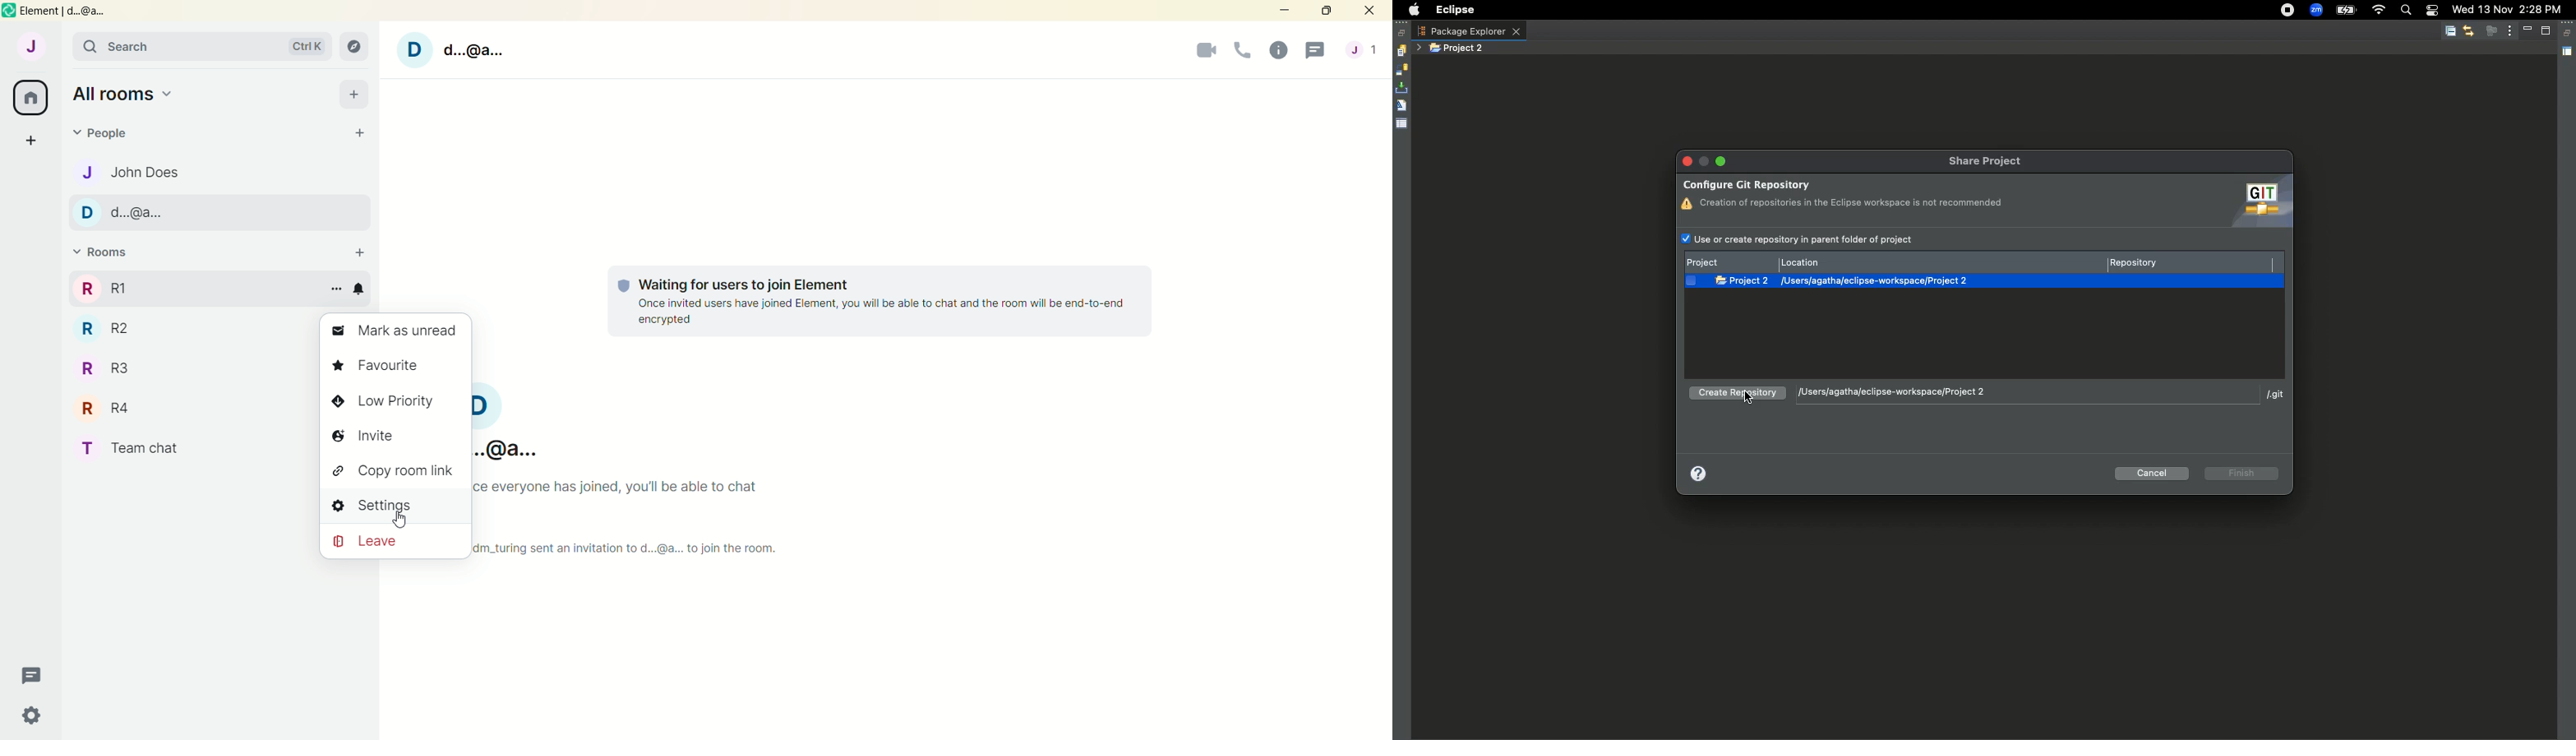 Image resolution: width=2576 pixels, height=756 pixels. I want to click on Cursor, so click(399, 519).